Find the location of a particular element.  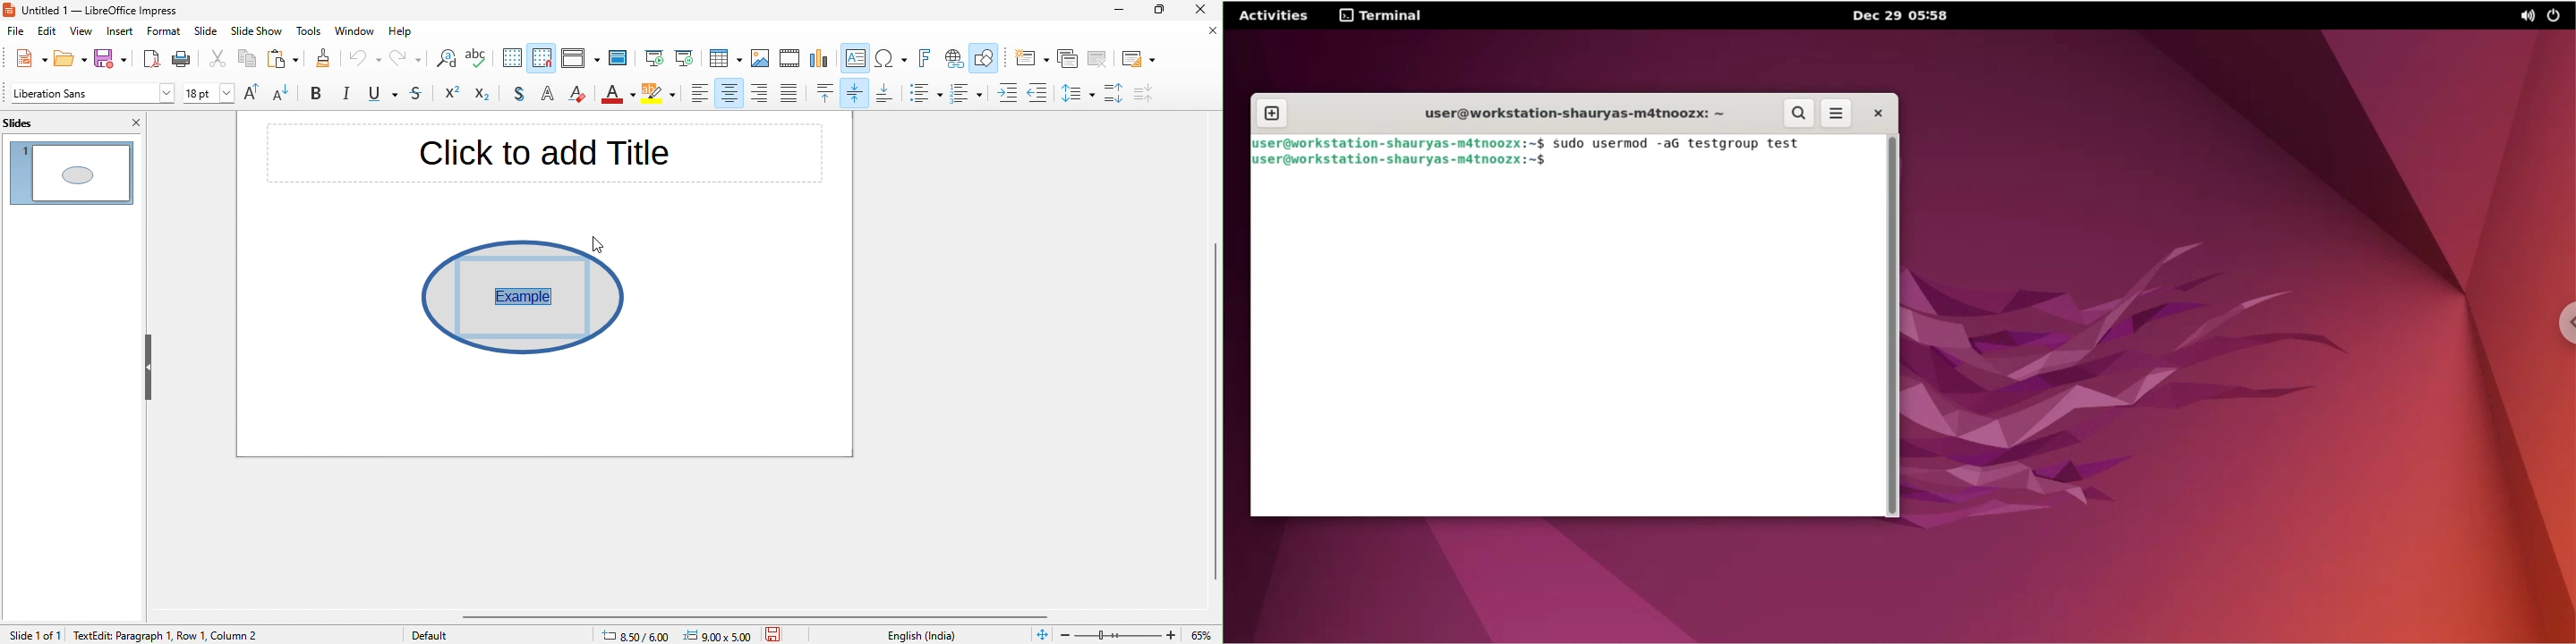

close is located at coordinates (1205, 11).